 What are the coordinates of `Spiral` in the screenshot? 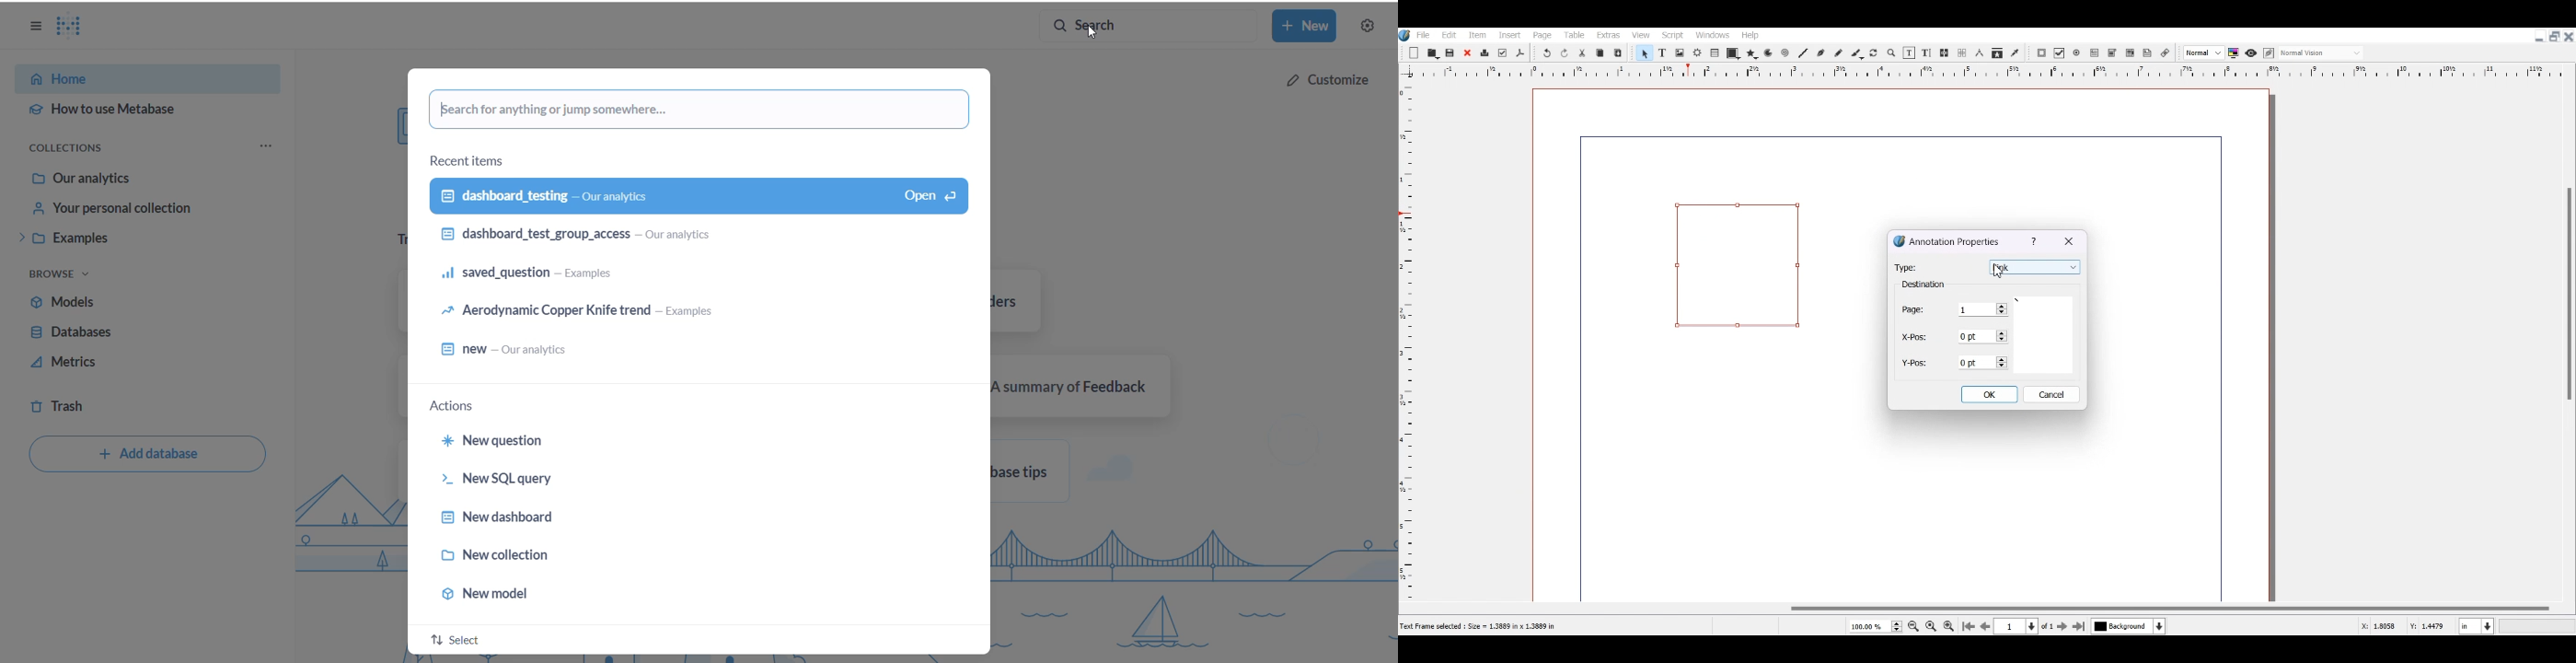 It's located at (1785, 53).